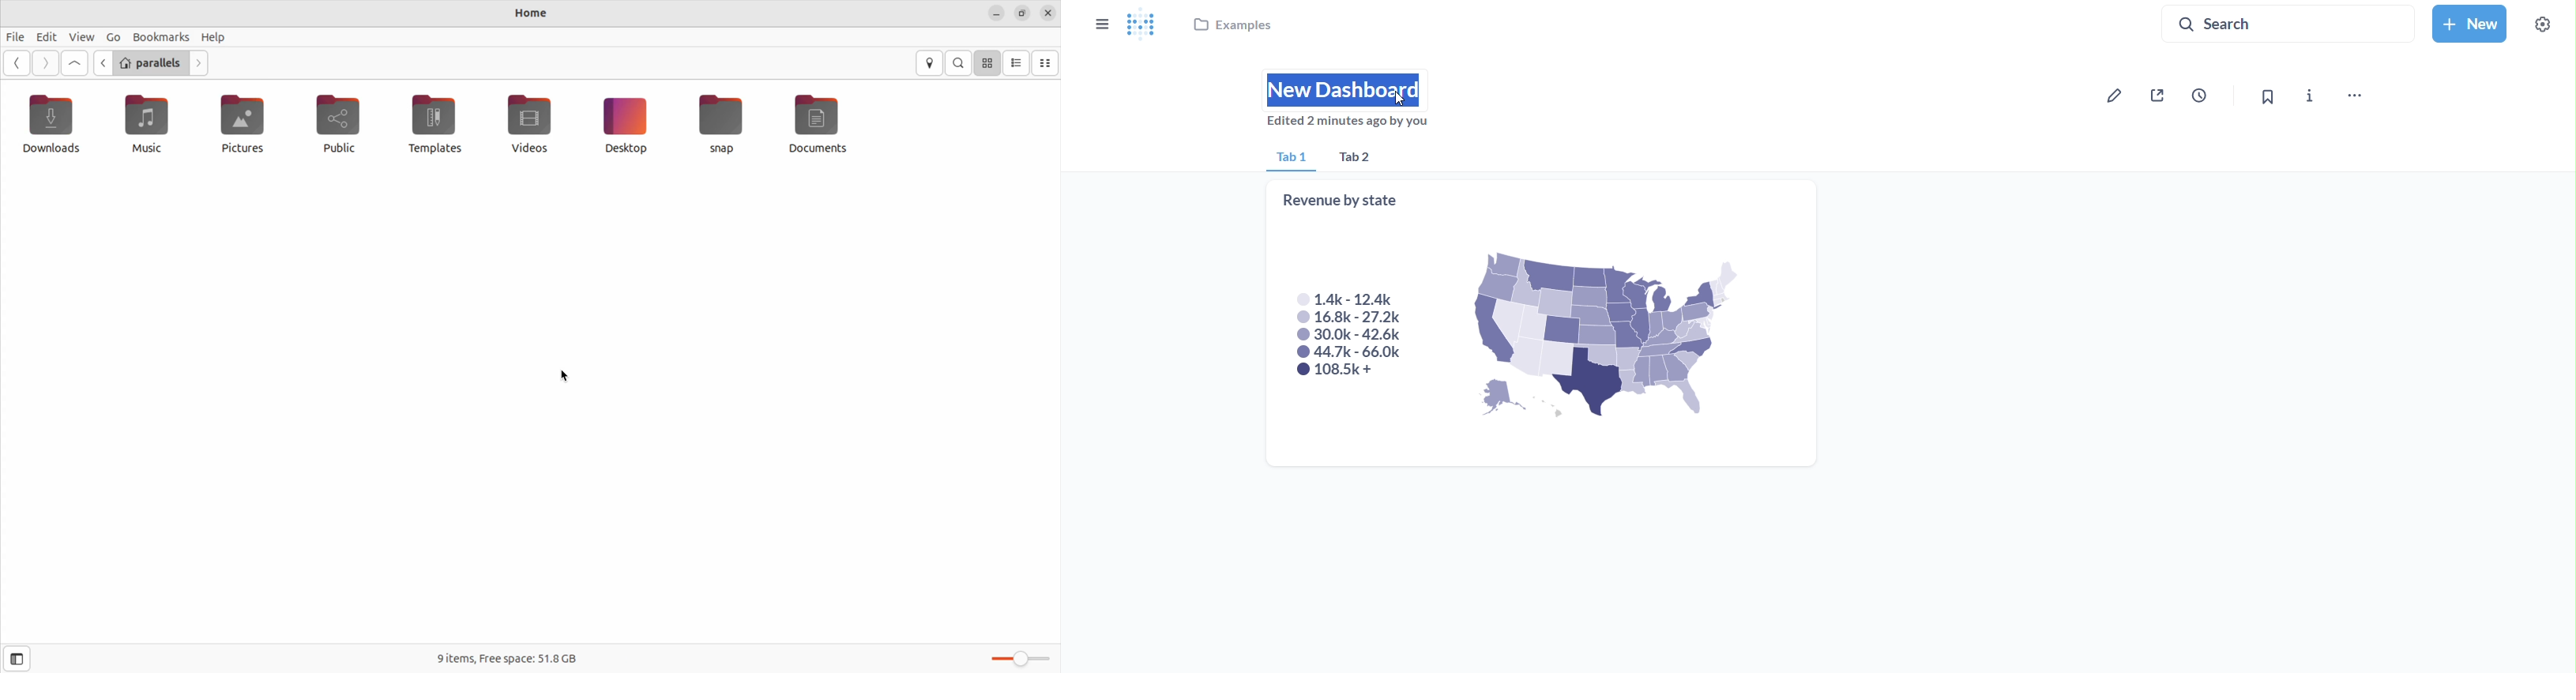 Image resolution: width=2576 pixels, height=700 pixels. I want to click on resize, so click(1021, 14).